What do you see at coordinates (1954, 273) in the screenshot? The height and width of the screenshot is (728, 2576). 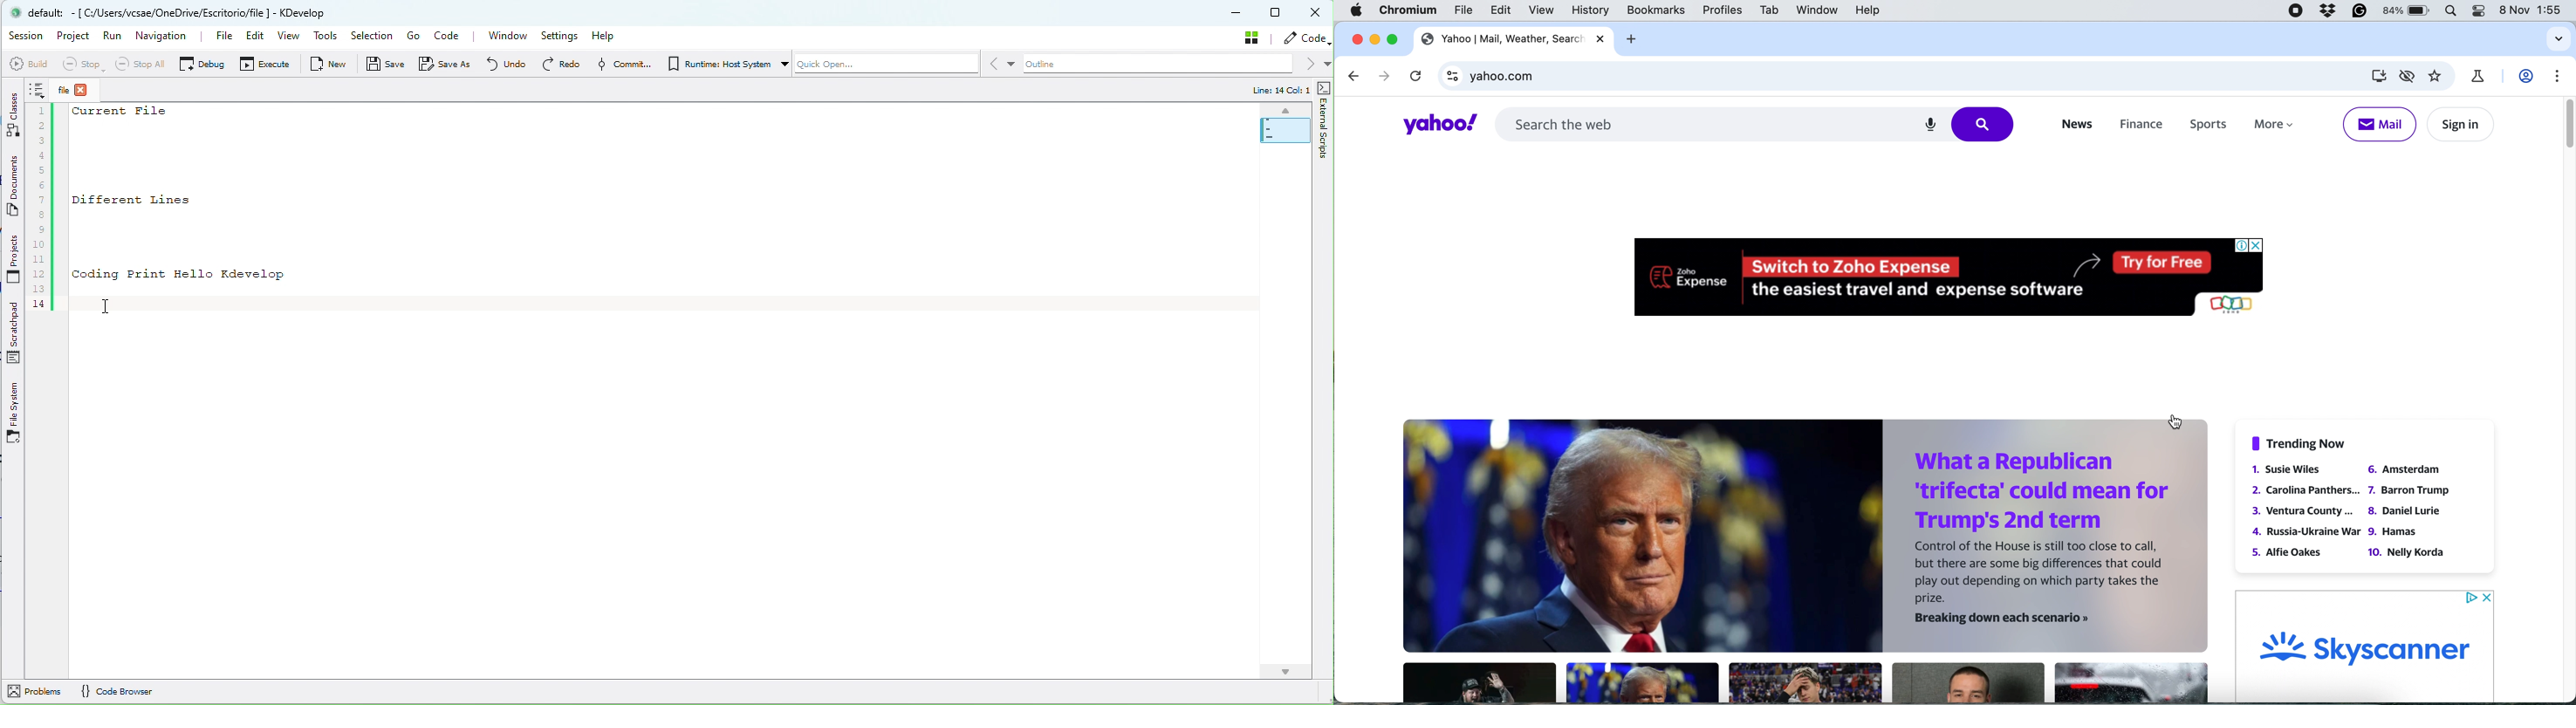 I see `ad` at bounding box center [1954, 273].